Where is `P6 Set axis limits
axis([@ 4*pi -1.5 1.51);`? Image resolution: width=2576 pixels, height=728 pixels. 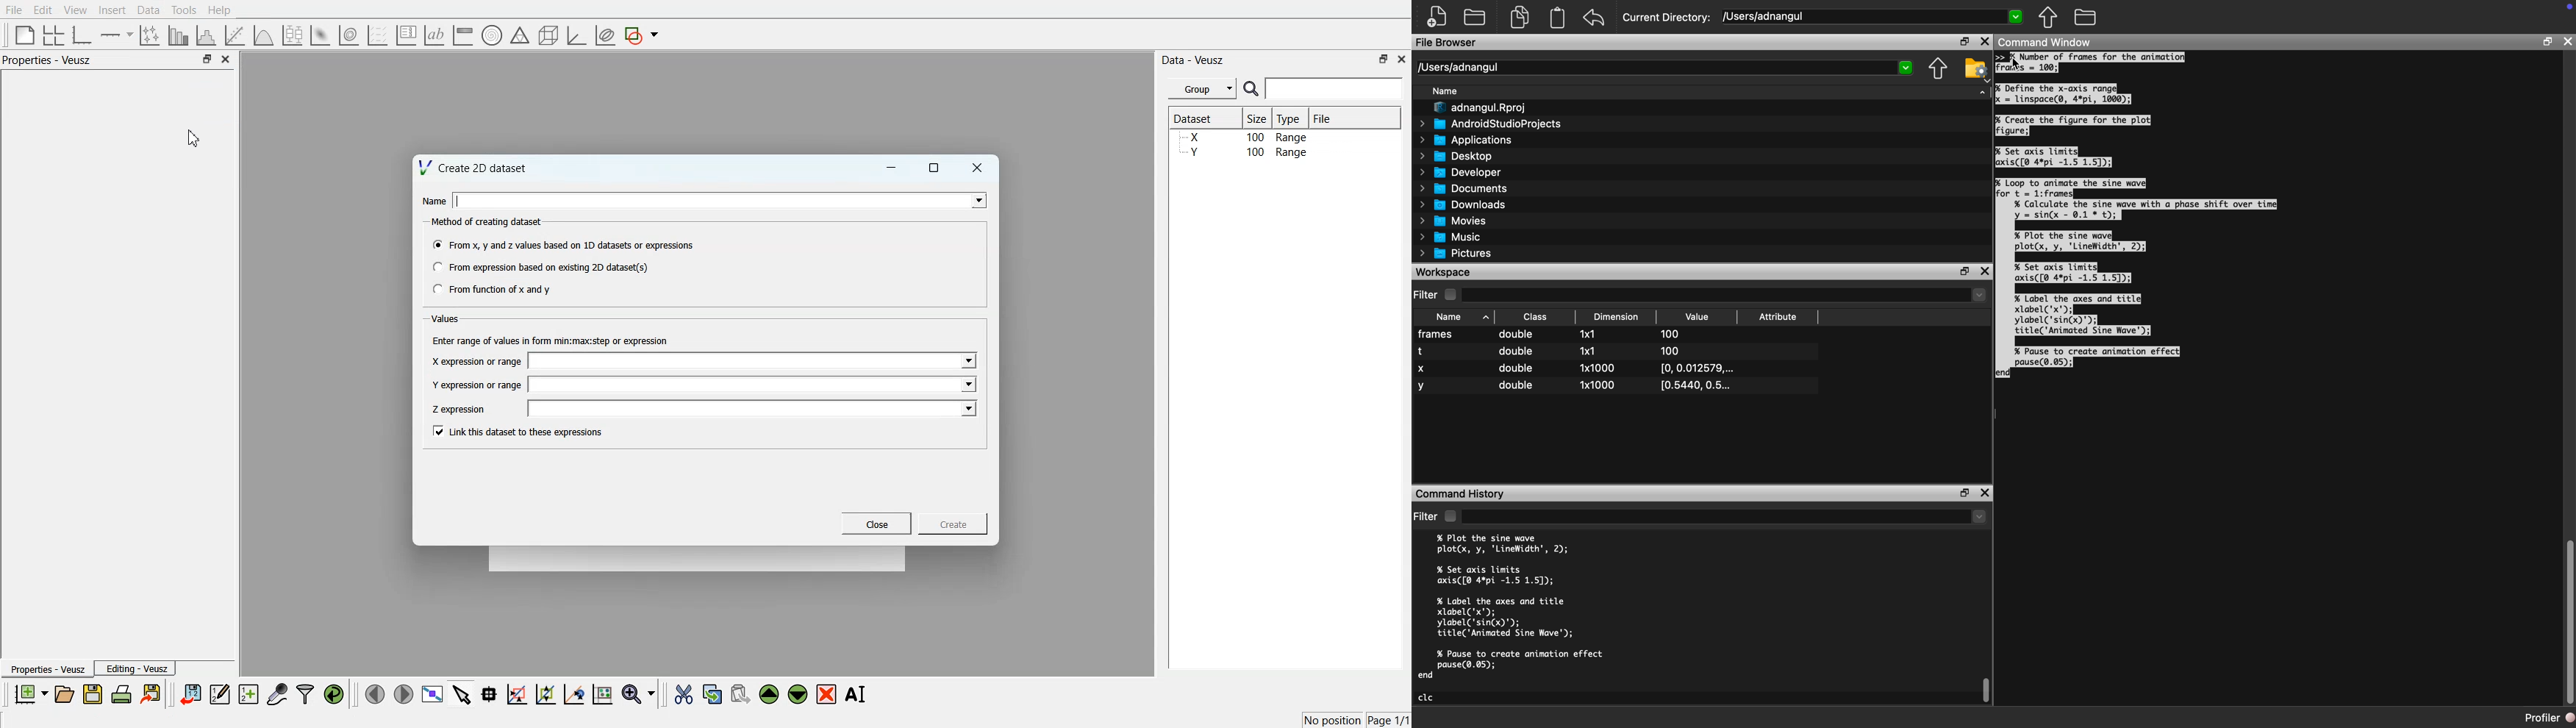
P6 Set axis limits
axis([@ 4*pi -1.5 1.51); is located at coordinates (2054, 158).